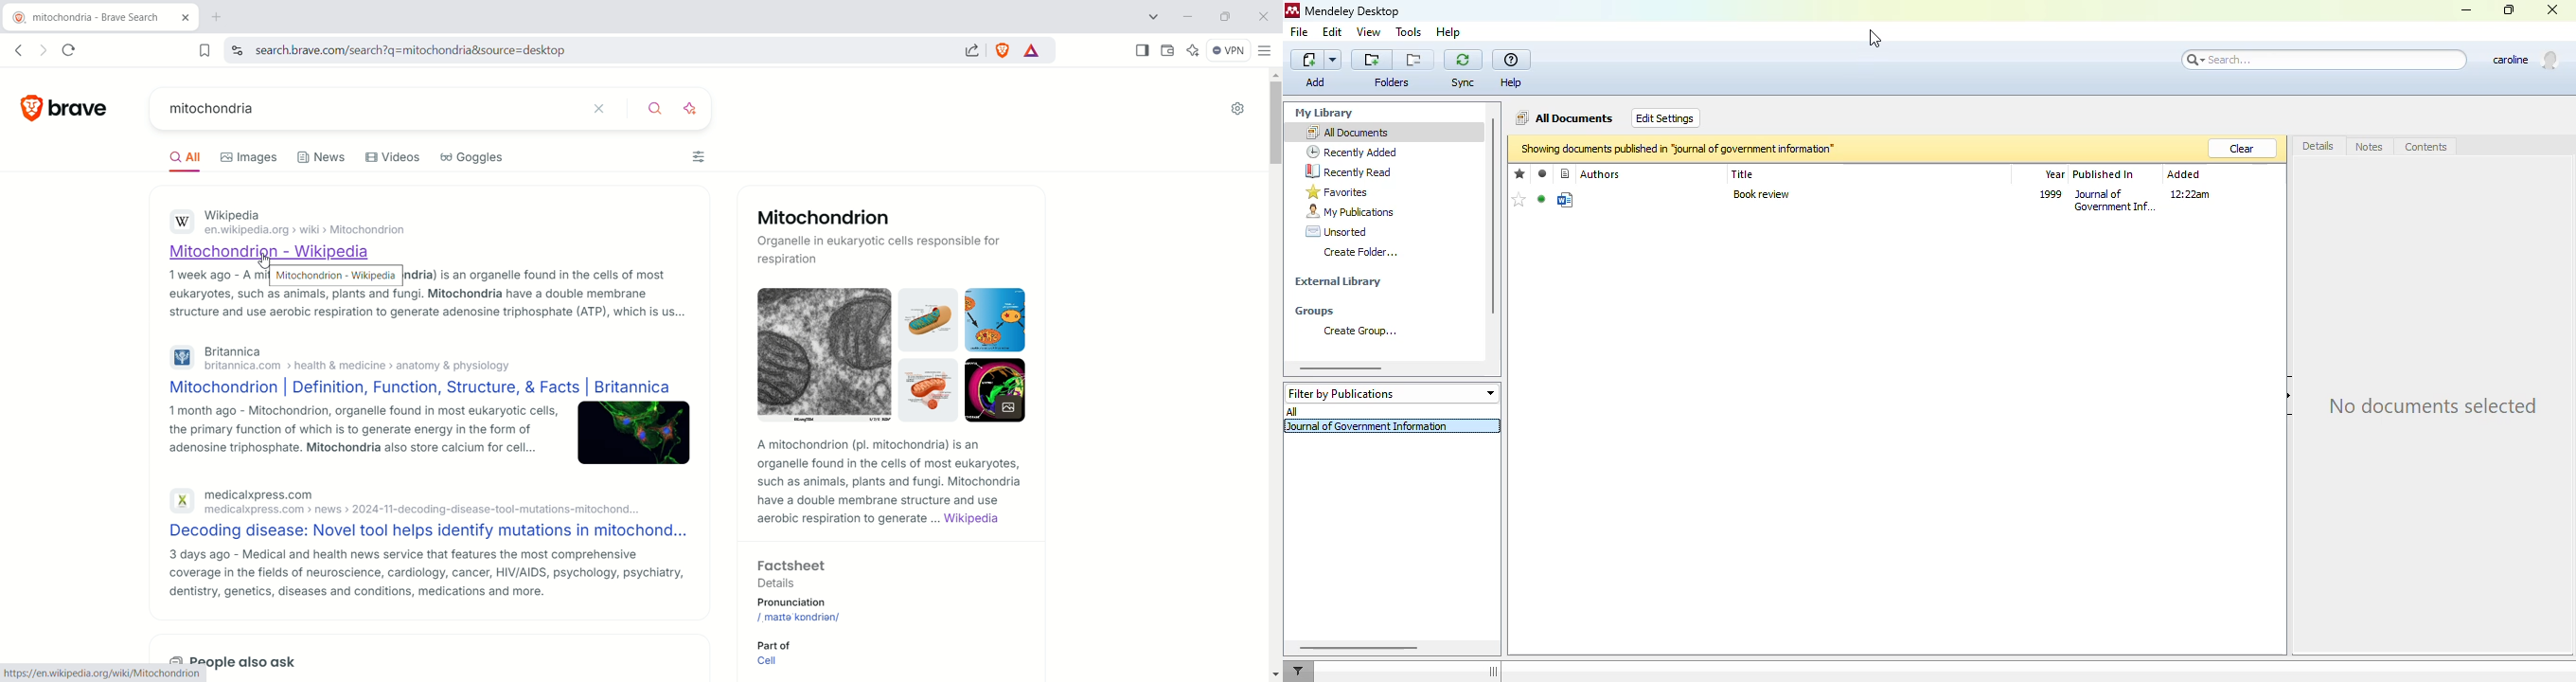  What do you see at coordinates (1493, 672) in the screenshot?
I see `hide/show` at bounding box center [1493, 672].